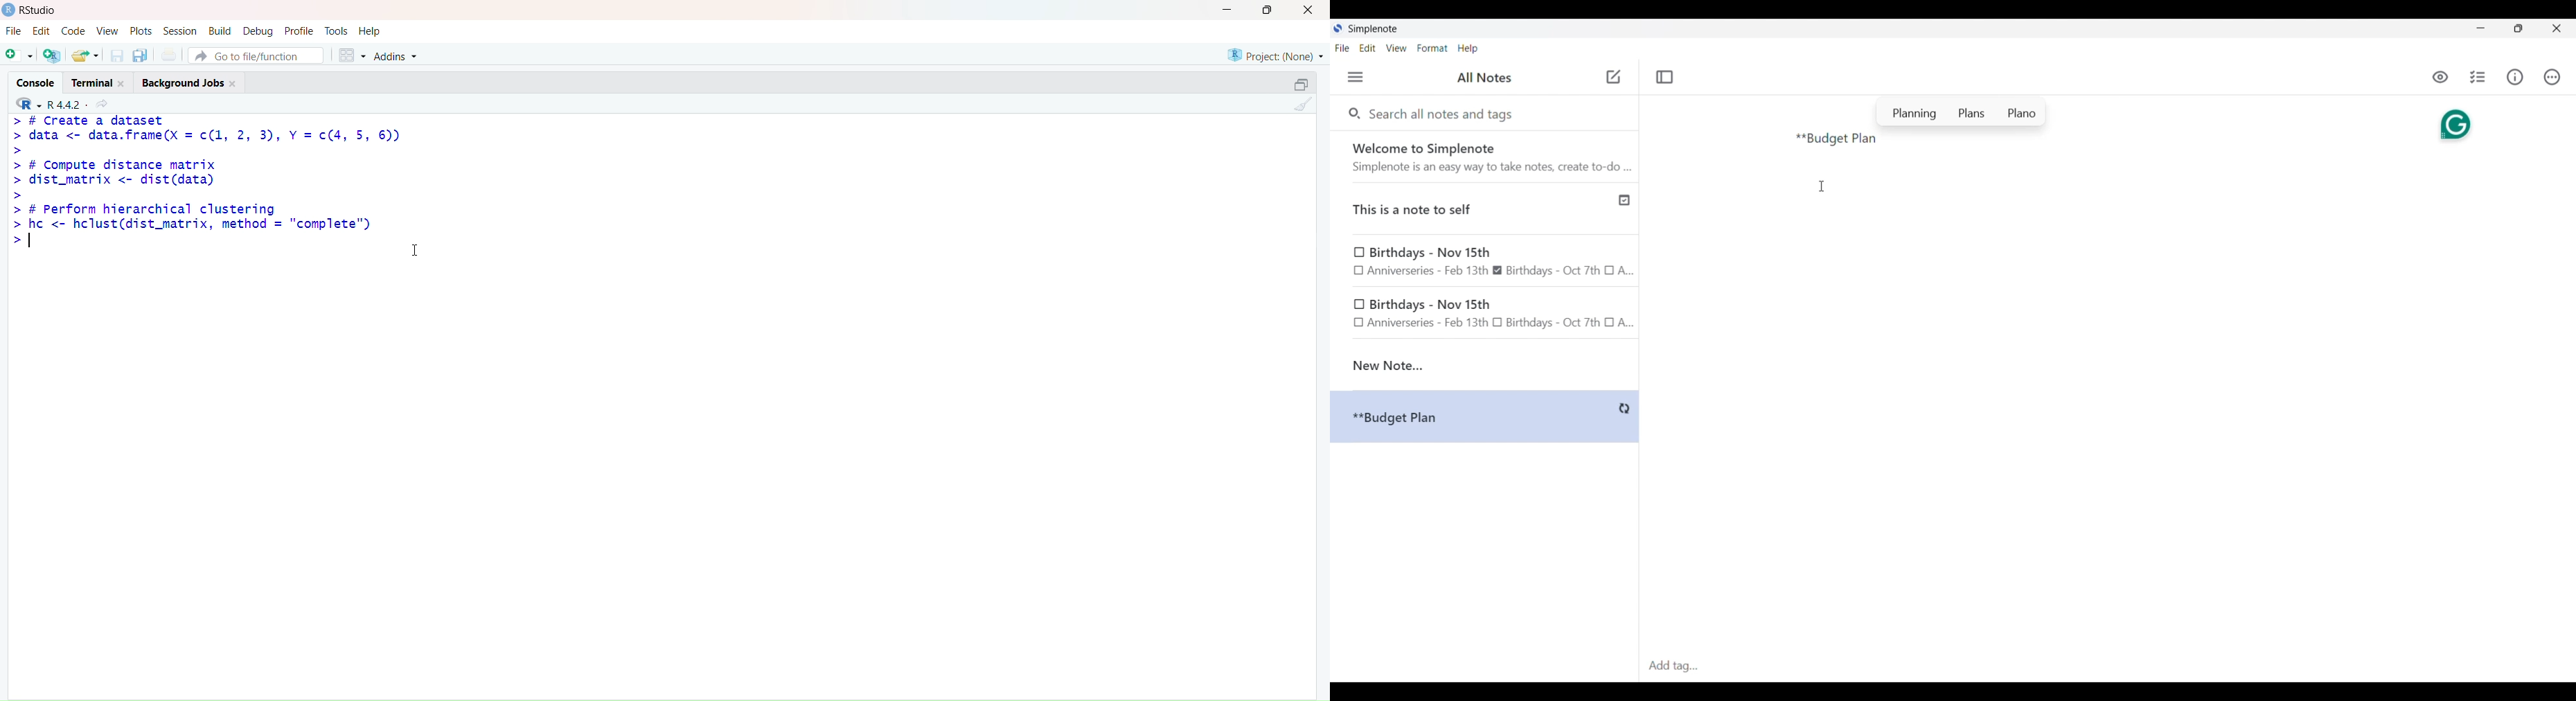 The height and width of the screenshot is (728, 2576). I want to click on Edit menu, so click(1368, 47).